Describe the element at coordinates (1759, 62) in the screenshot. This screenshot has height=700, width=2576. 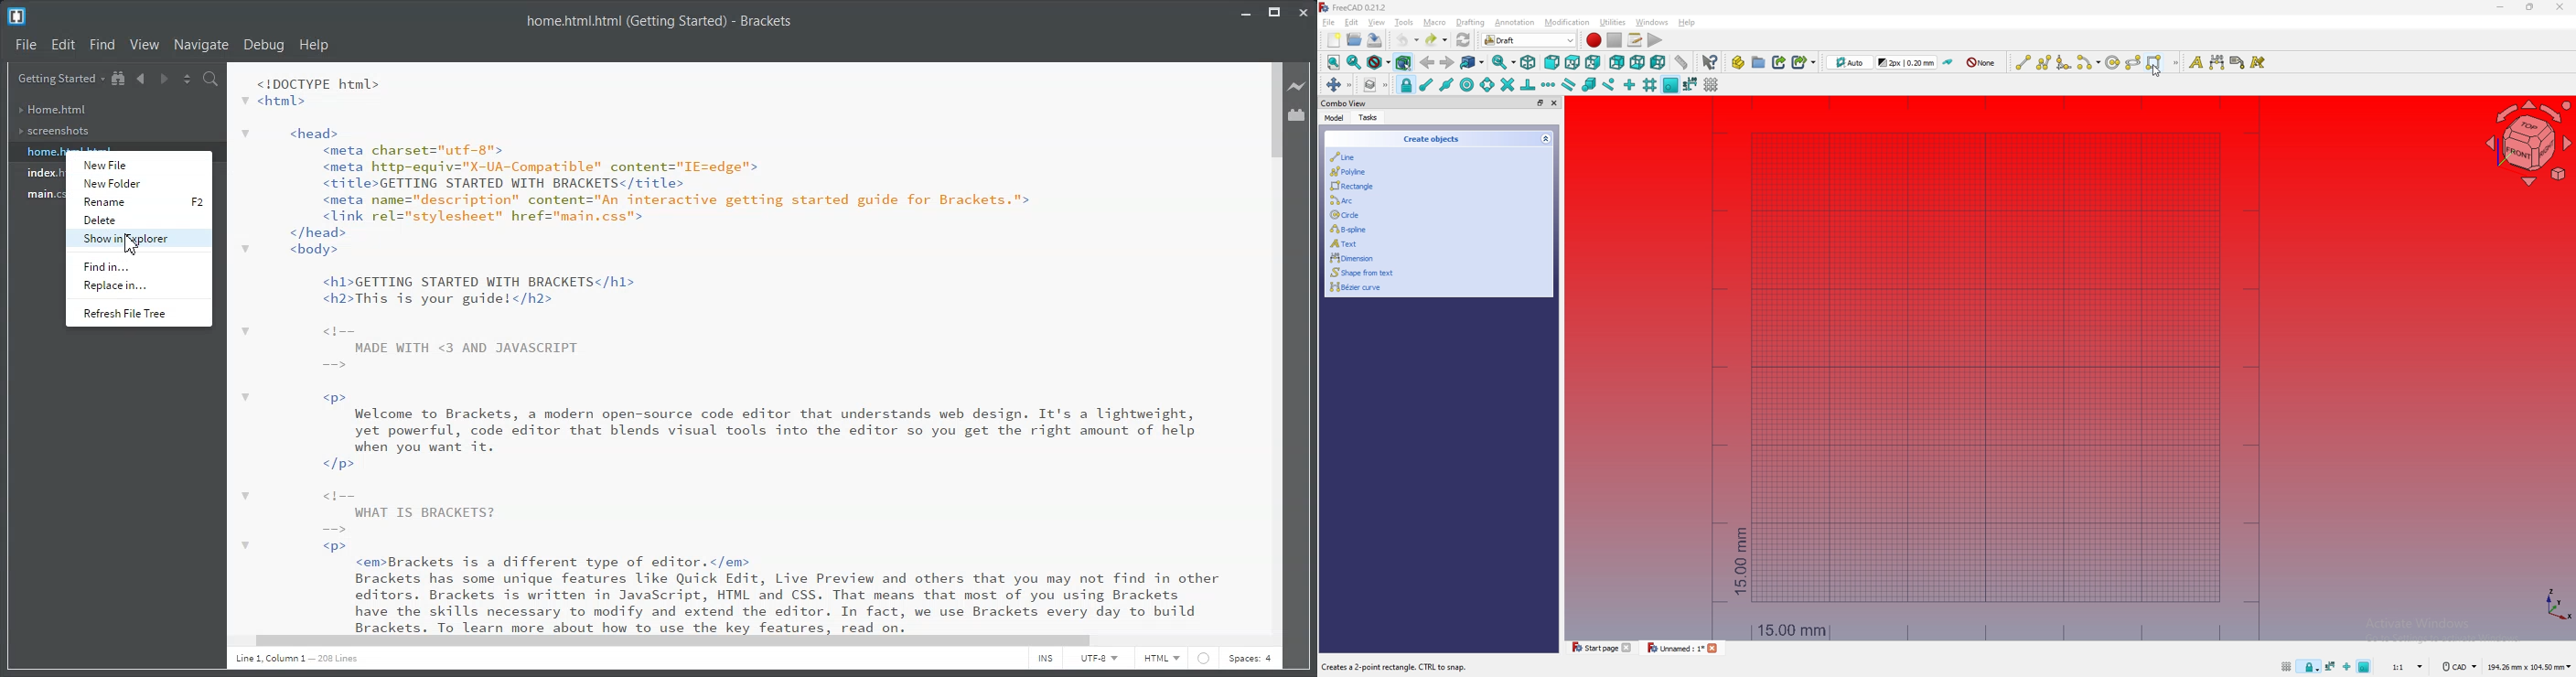
I see `create group` at that location.